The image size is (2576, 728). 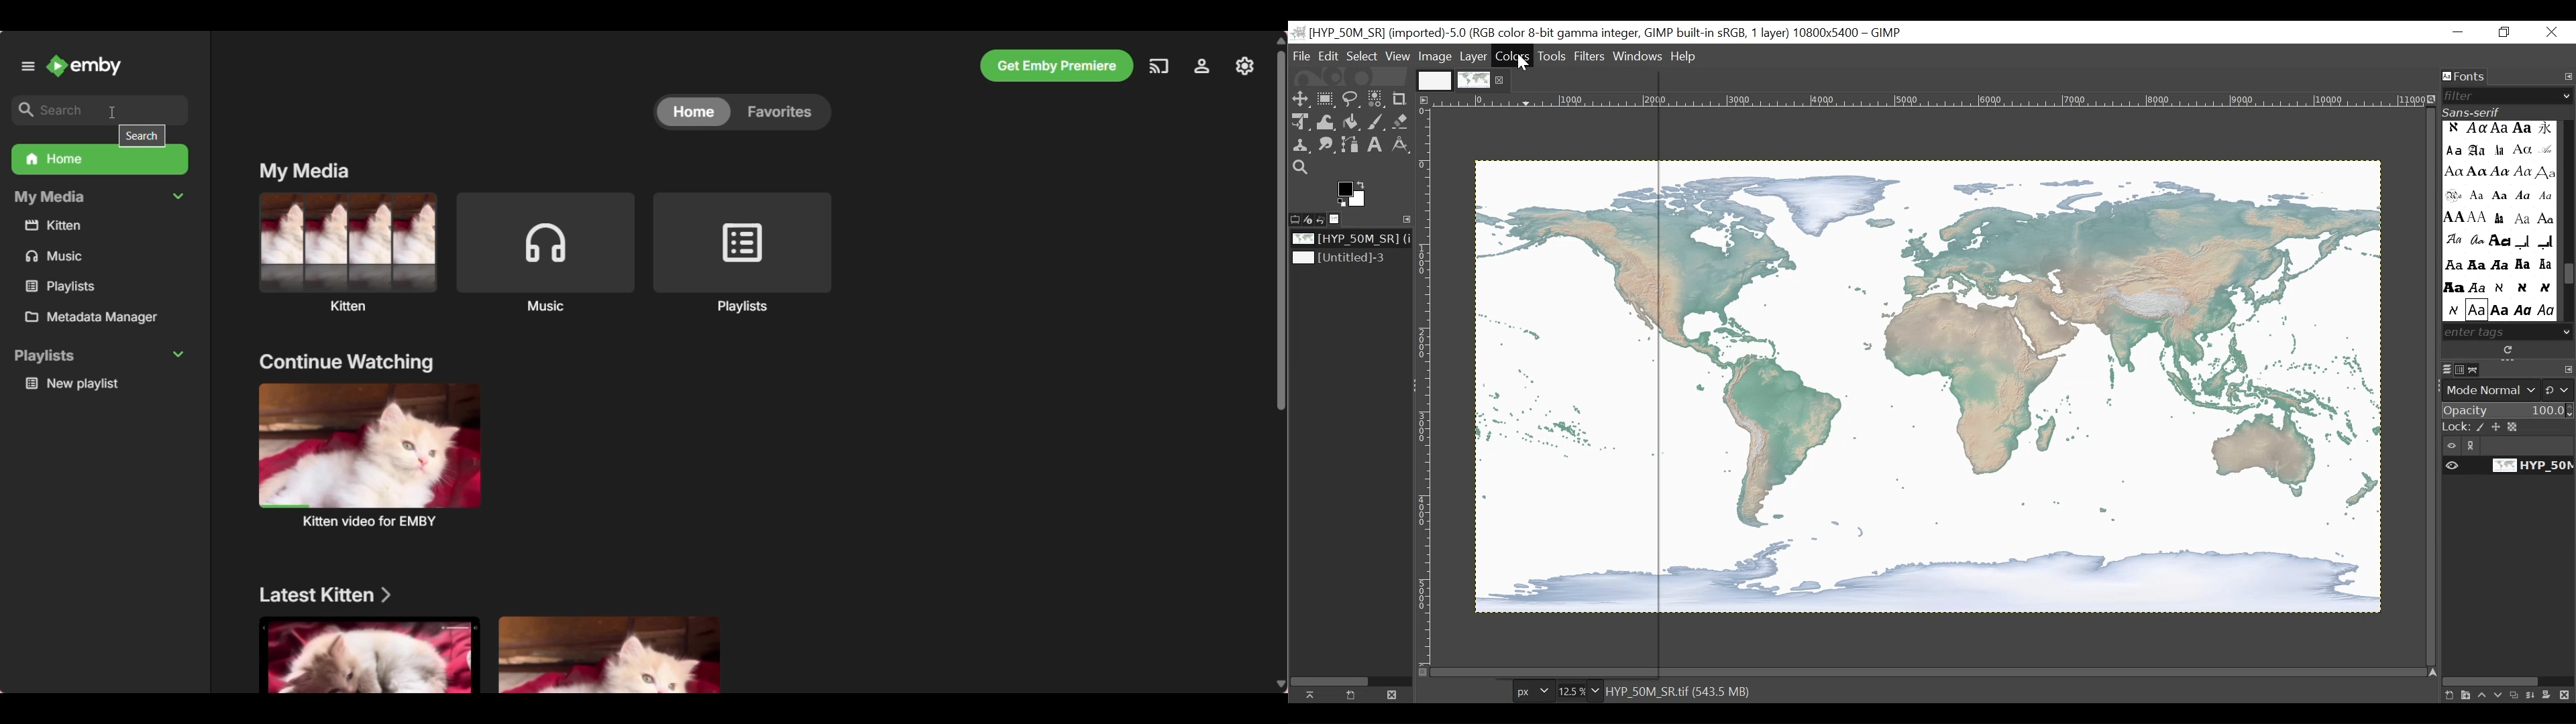 I want to click on playlists, so click(x=94, y=286).